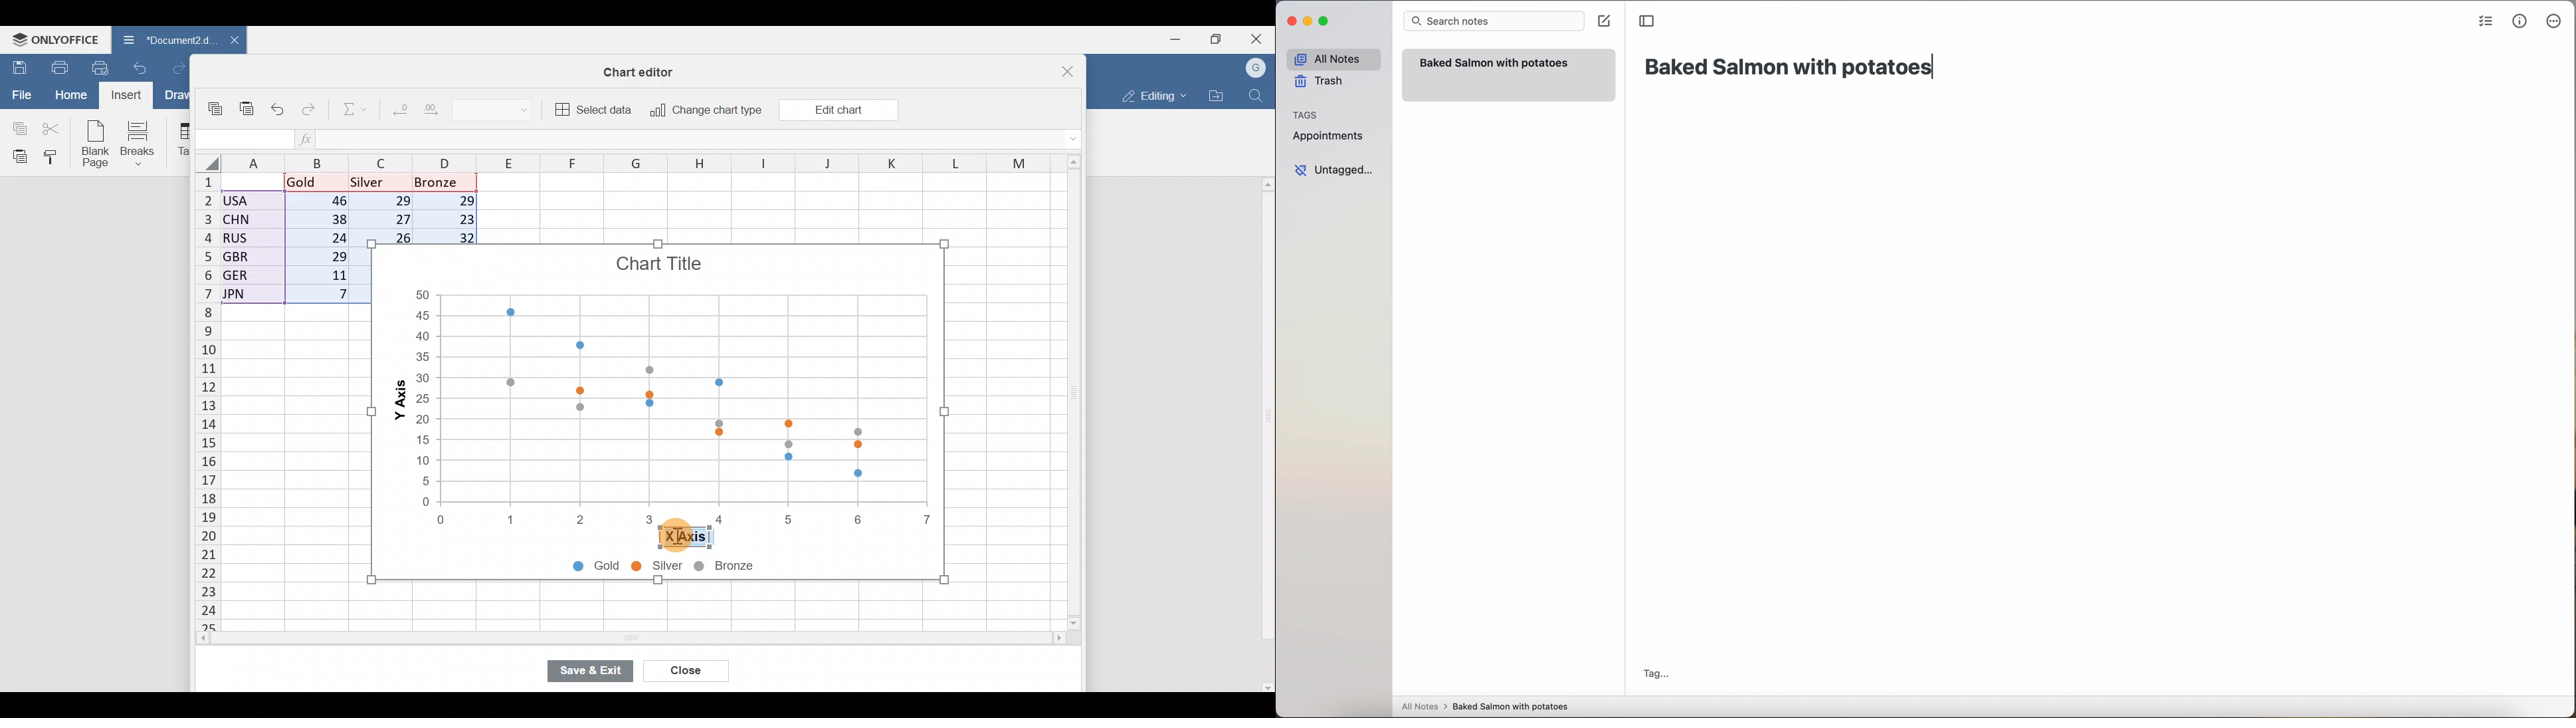 This screenshot has width=2576, height=728. I want to click on Data, so click(292, 243).